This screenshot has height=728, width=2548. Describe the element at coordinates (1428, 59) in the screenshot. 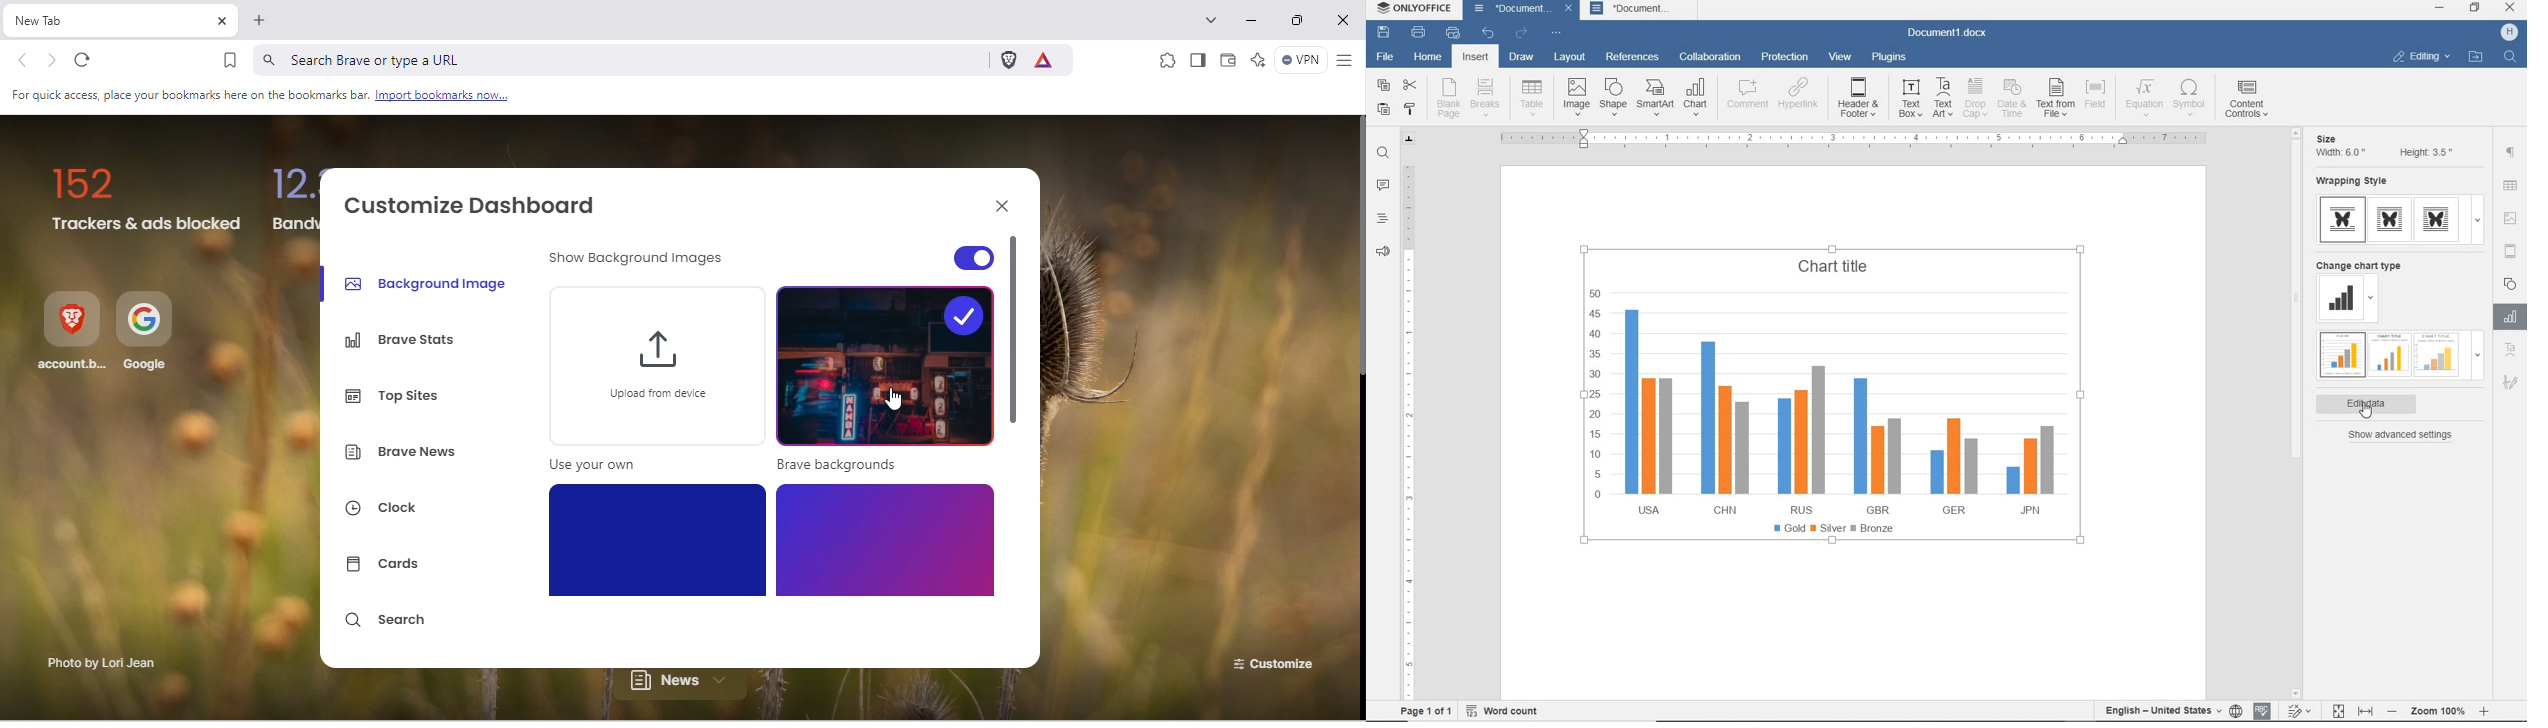

I see `home` at that location.